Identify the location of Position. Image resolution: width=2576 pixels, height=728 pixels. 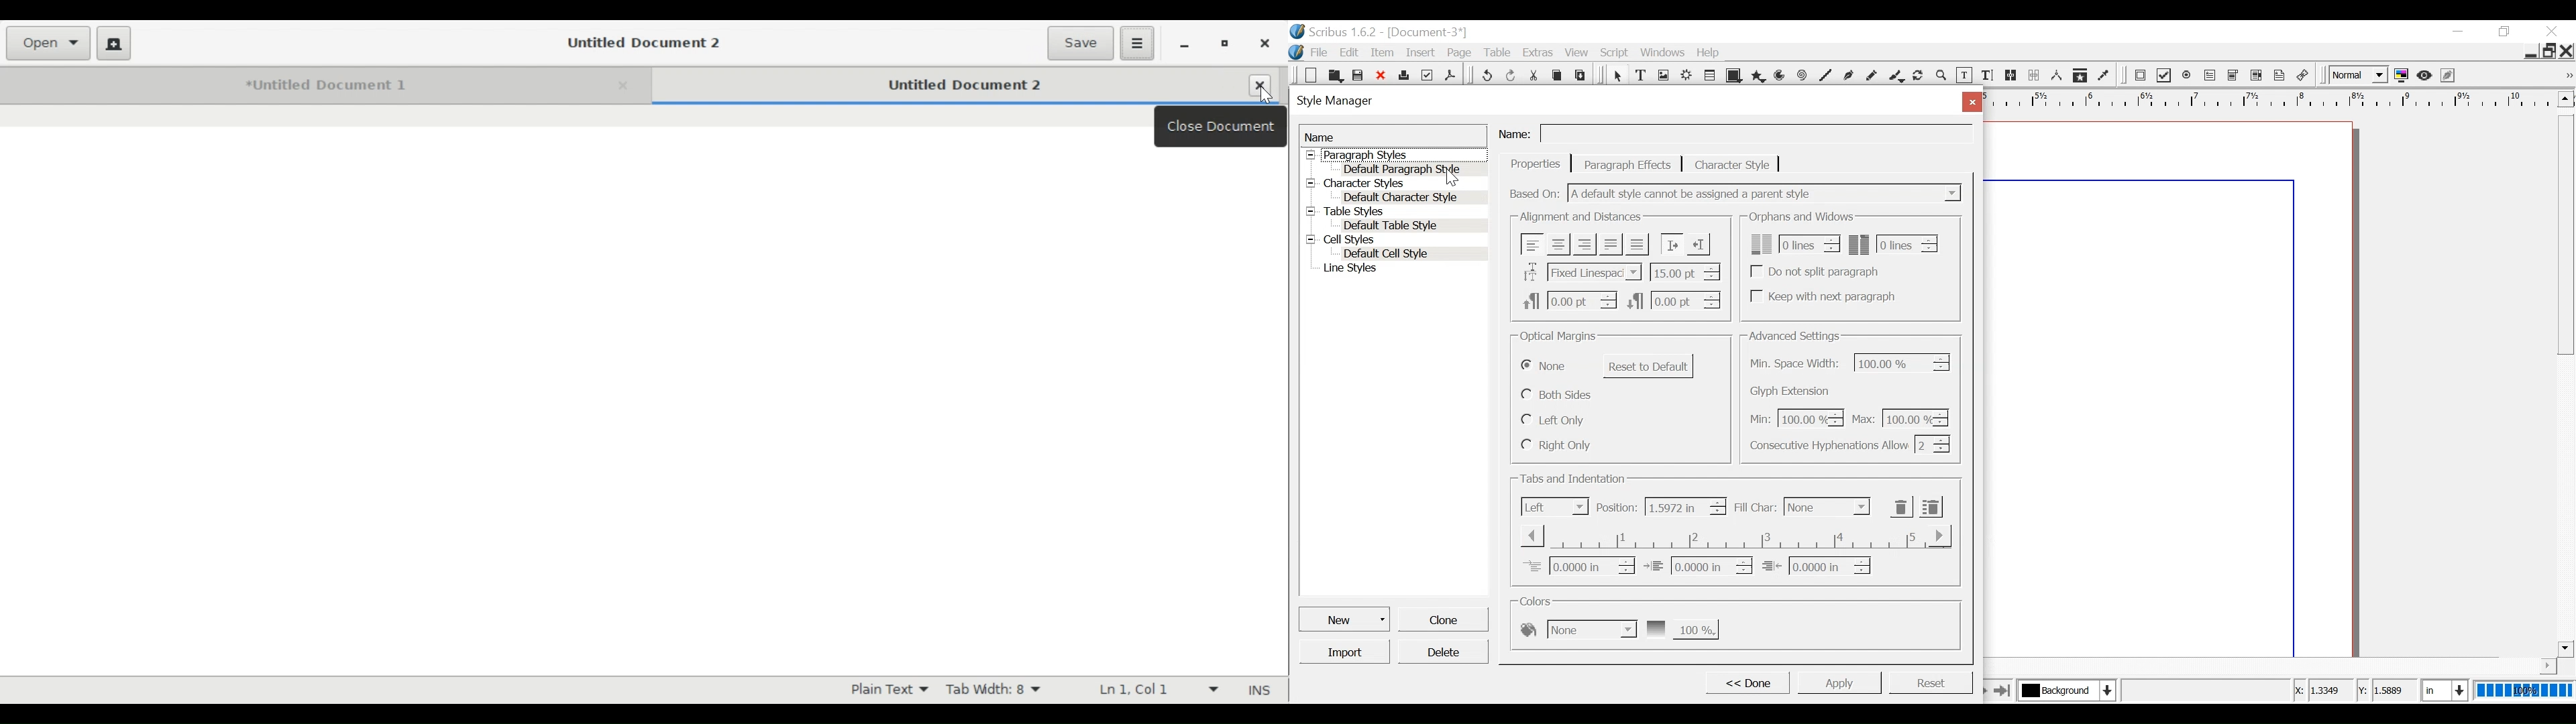
(1617, 507).